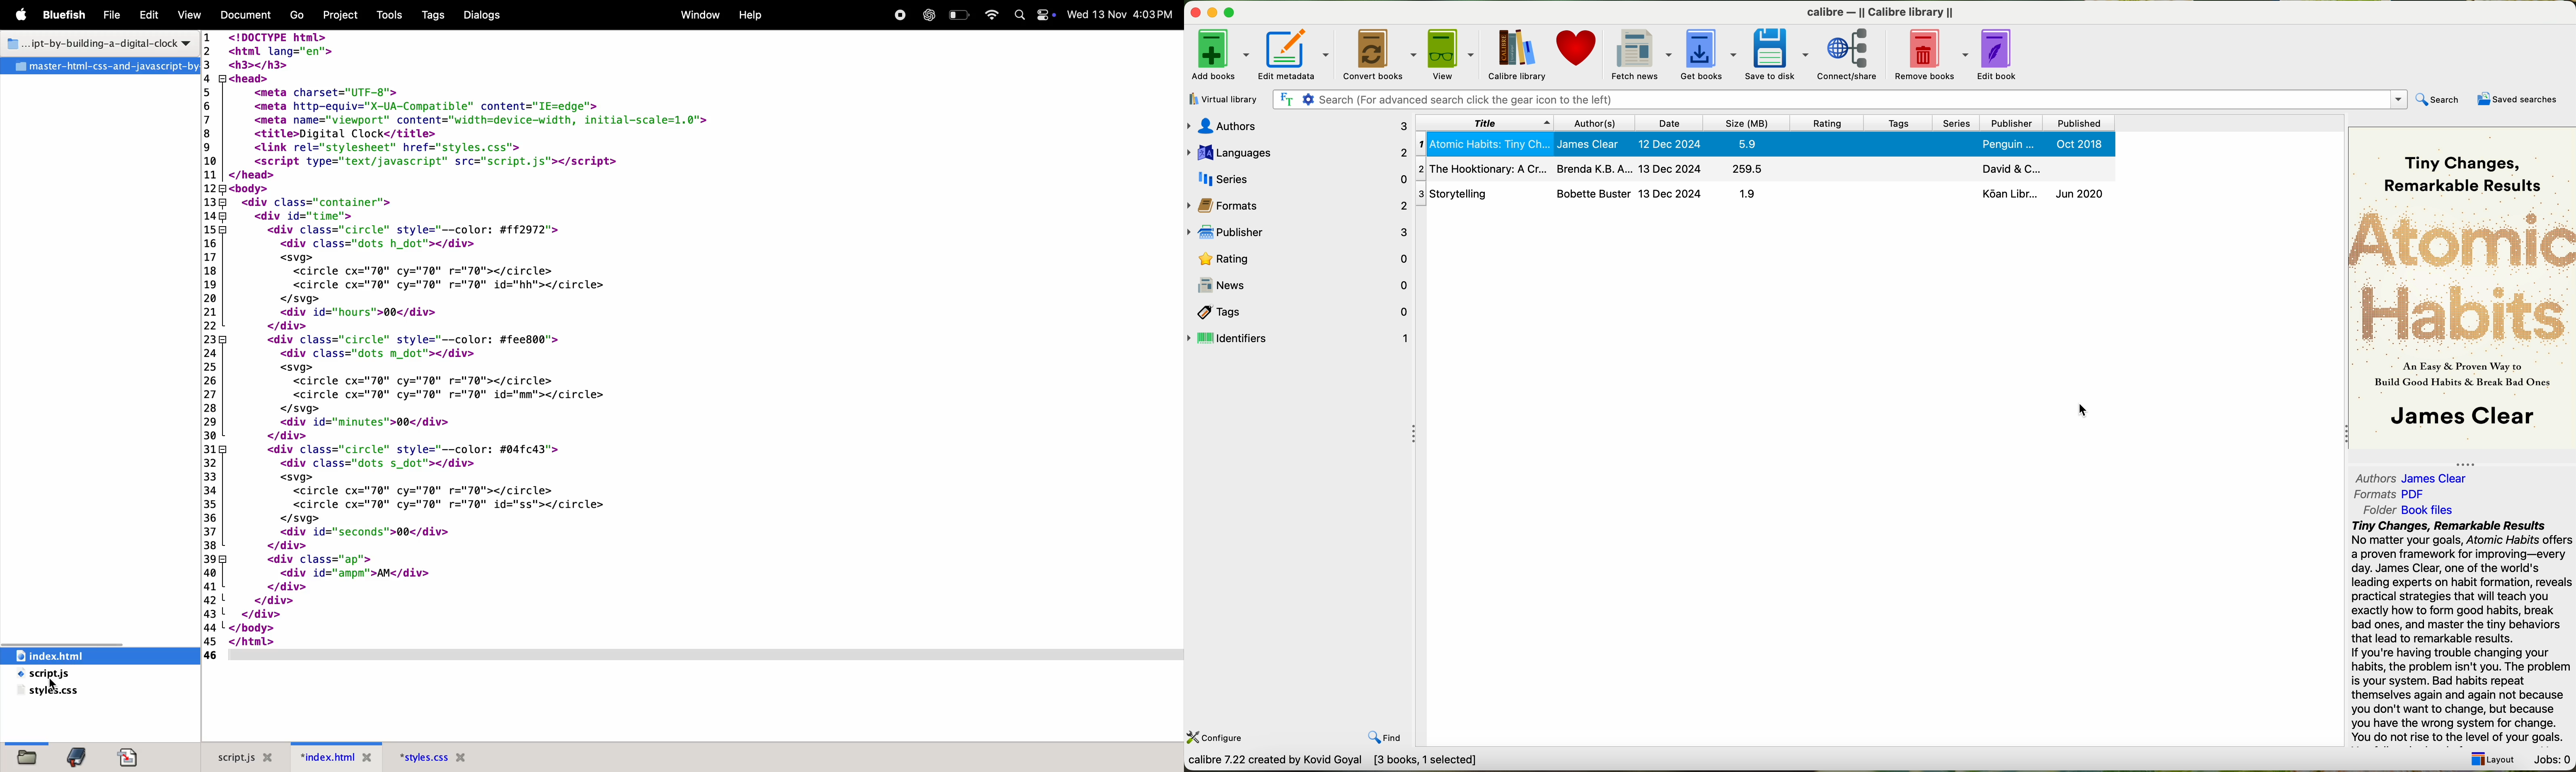  I want to click on battery, so click(960, 15).